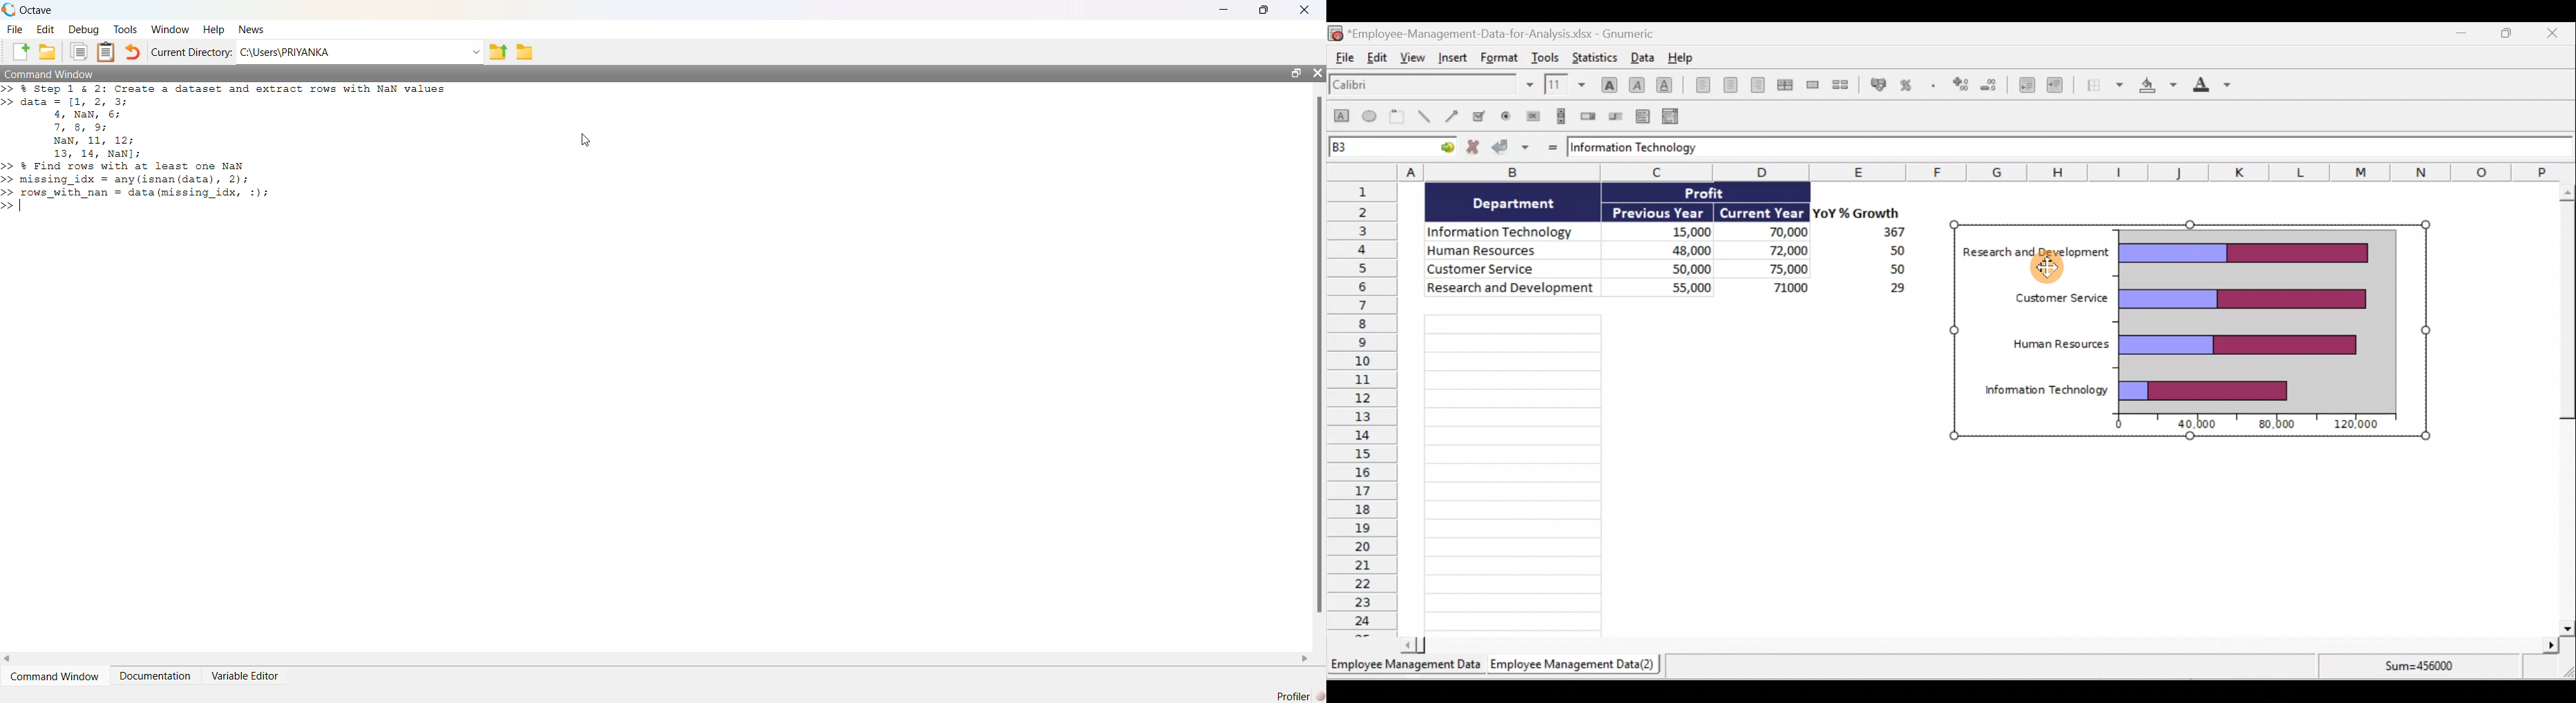 This screenshot has width=2576, height=728. I want to click on Borders, so click(2104, 85).